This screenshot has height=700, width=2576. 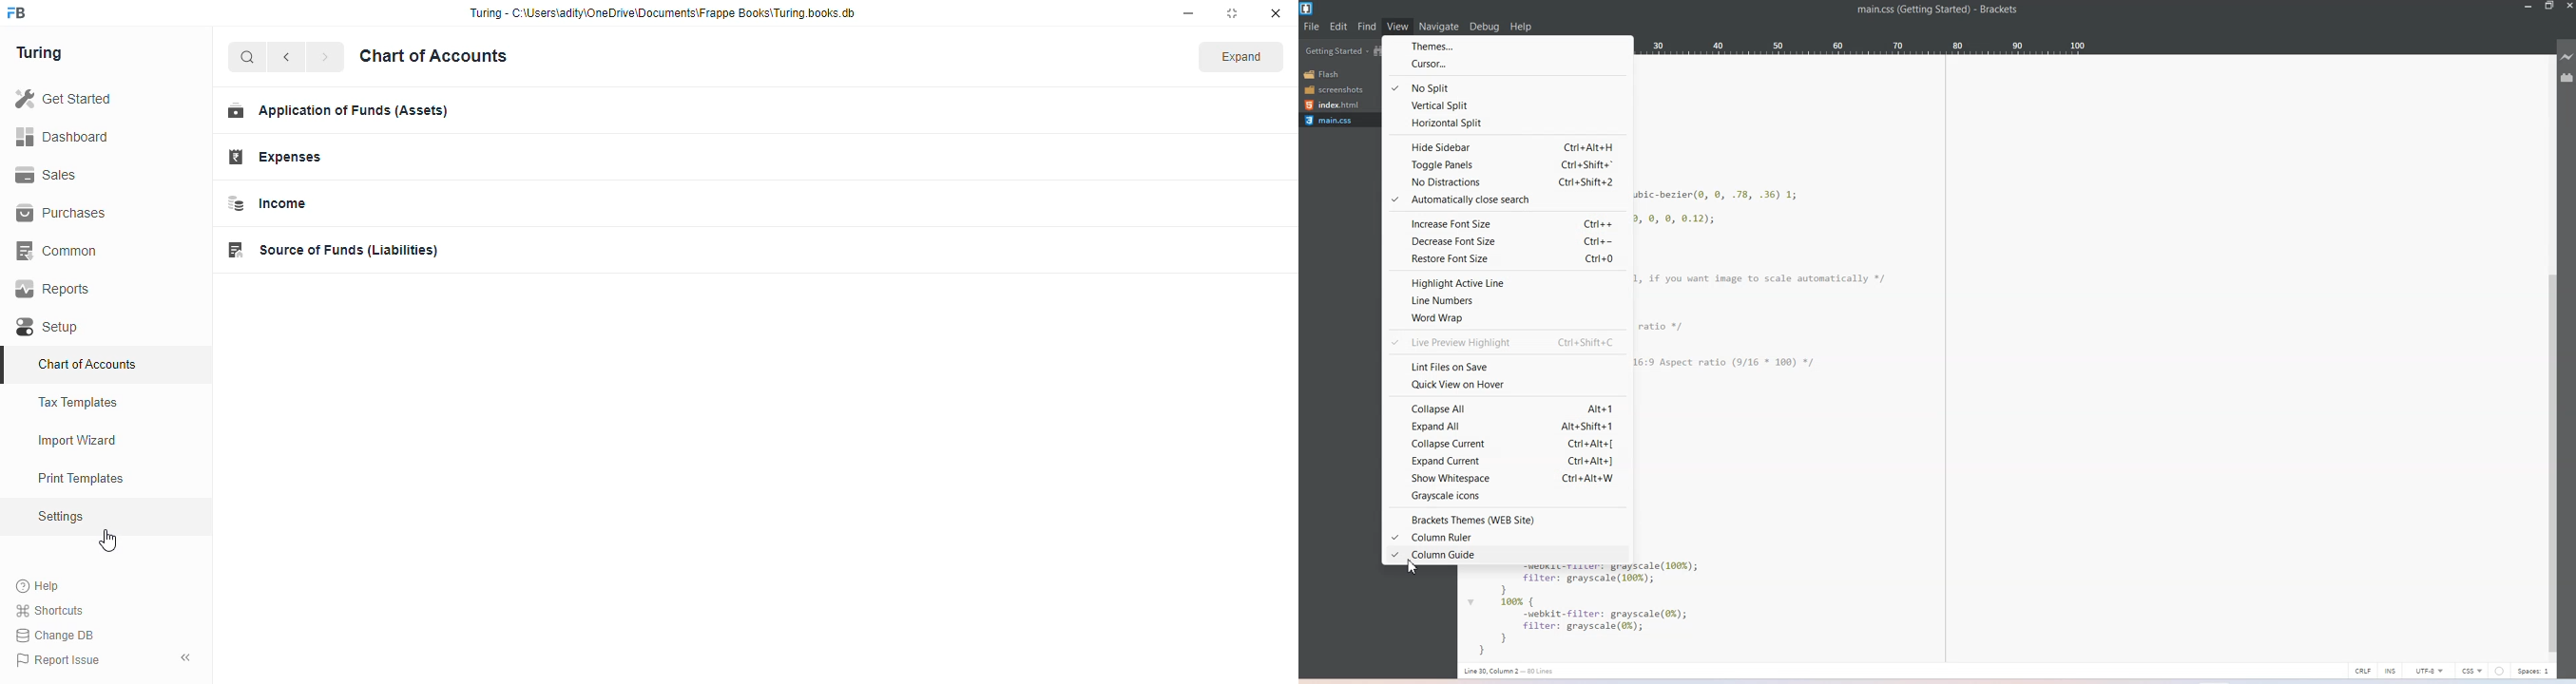 I want to click on Themes, so click(x=1509, y=45).